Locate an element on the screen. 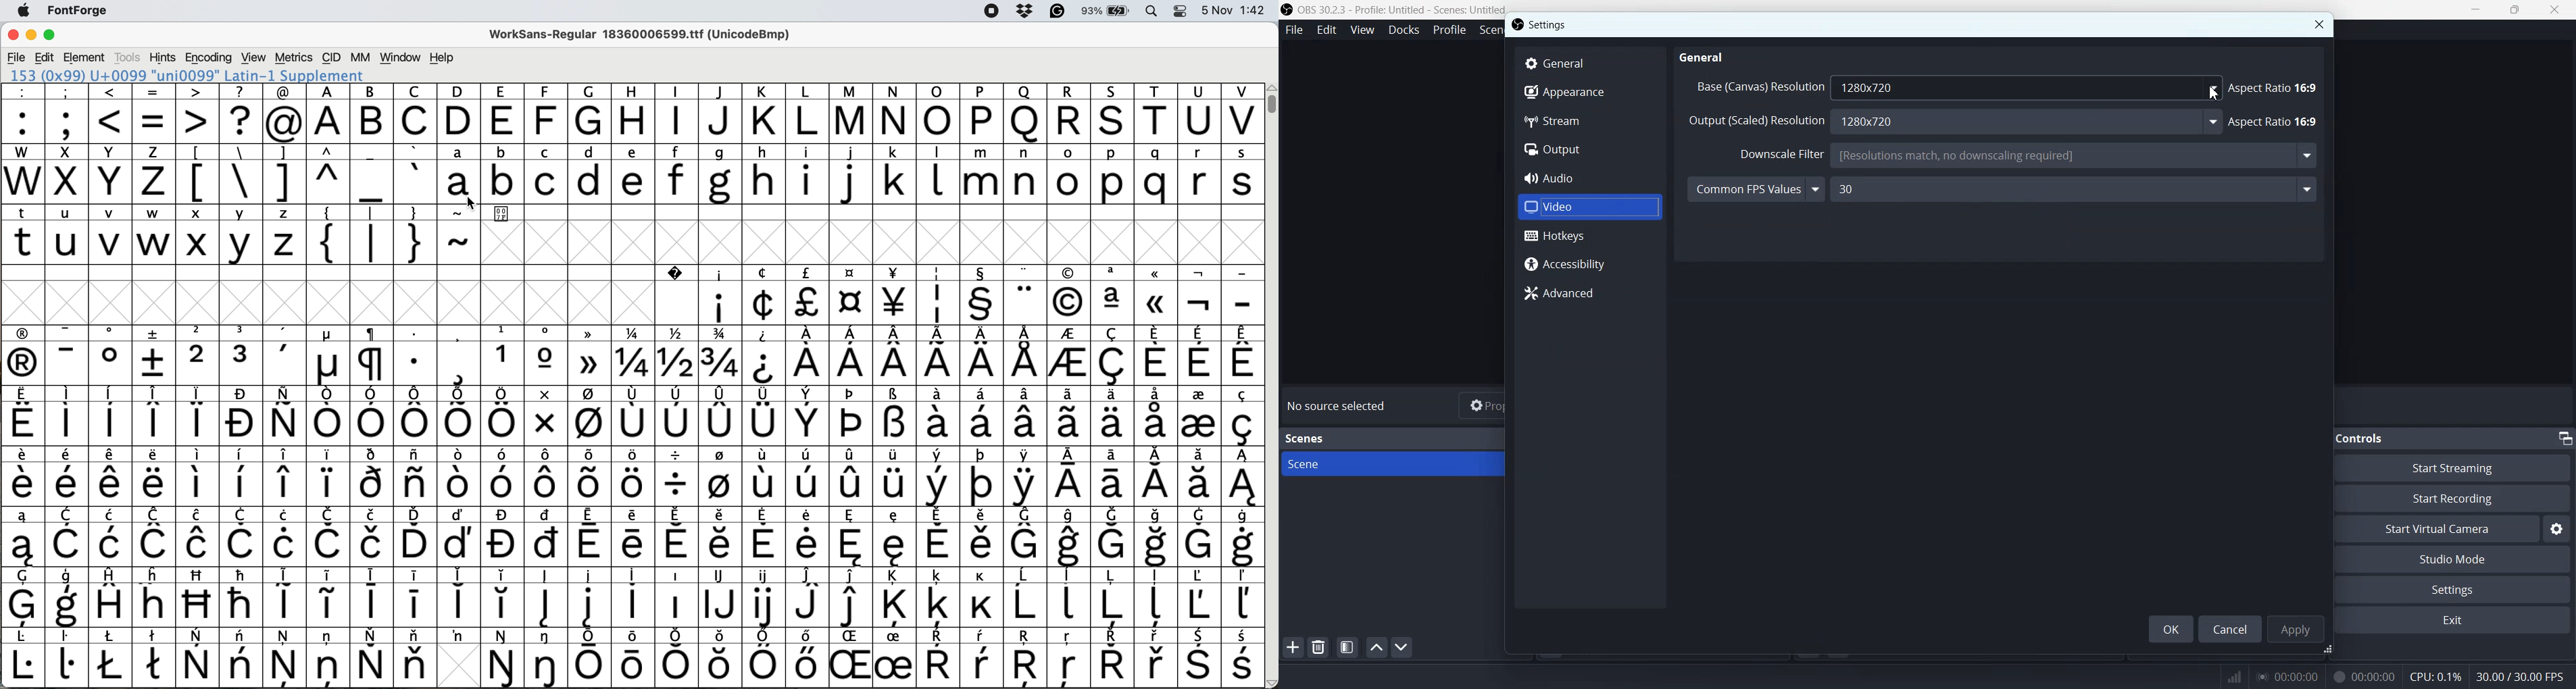 The height and width of the screenshot is (700, 2576). symbol is located at coordinates (24, 597).